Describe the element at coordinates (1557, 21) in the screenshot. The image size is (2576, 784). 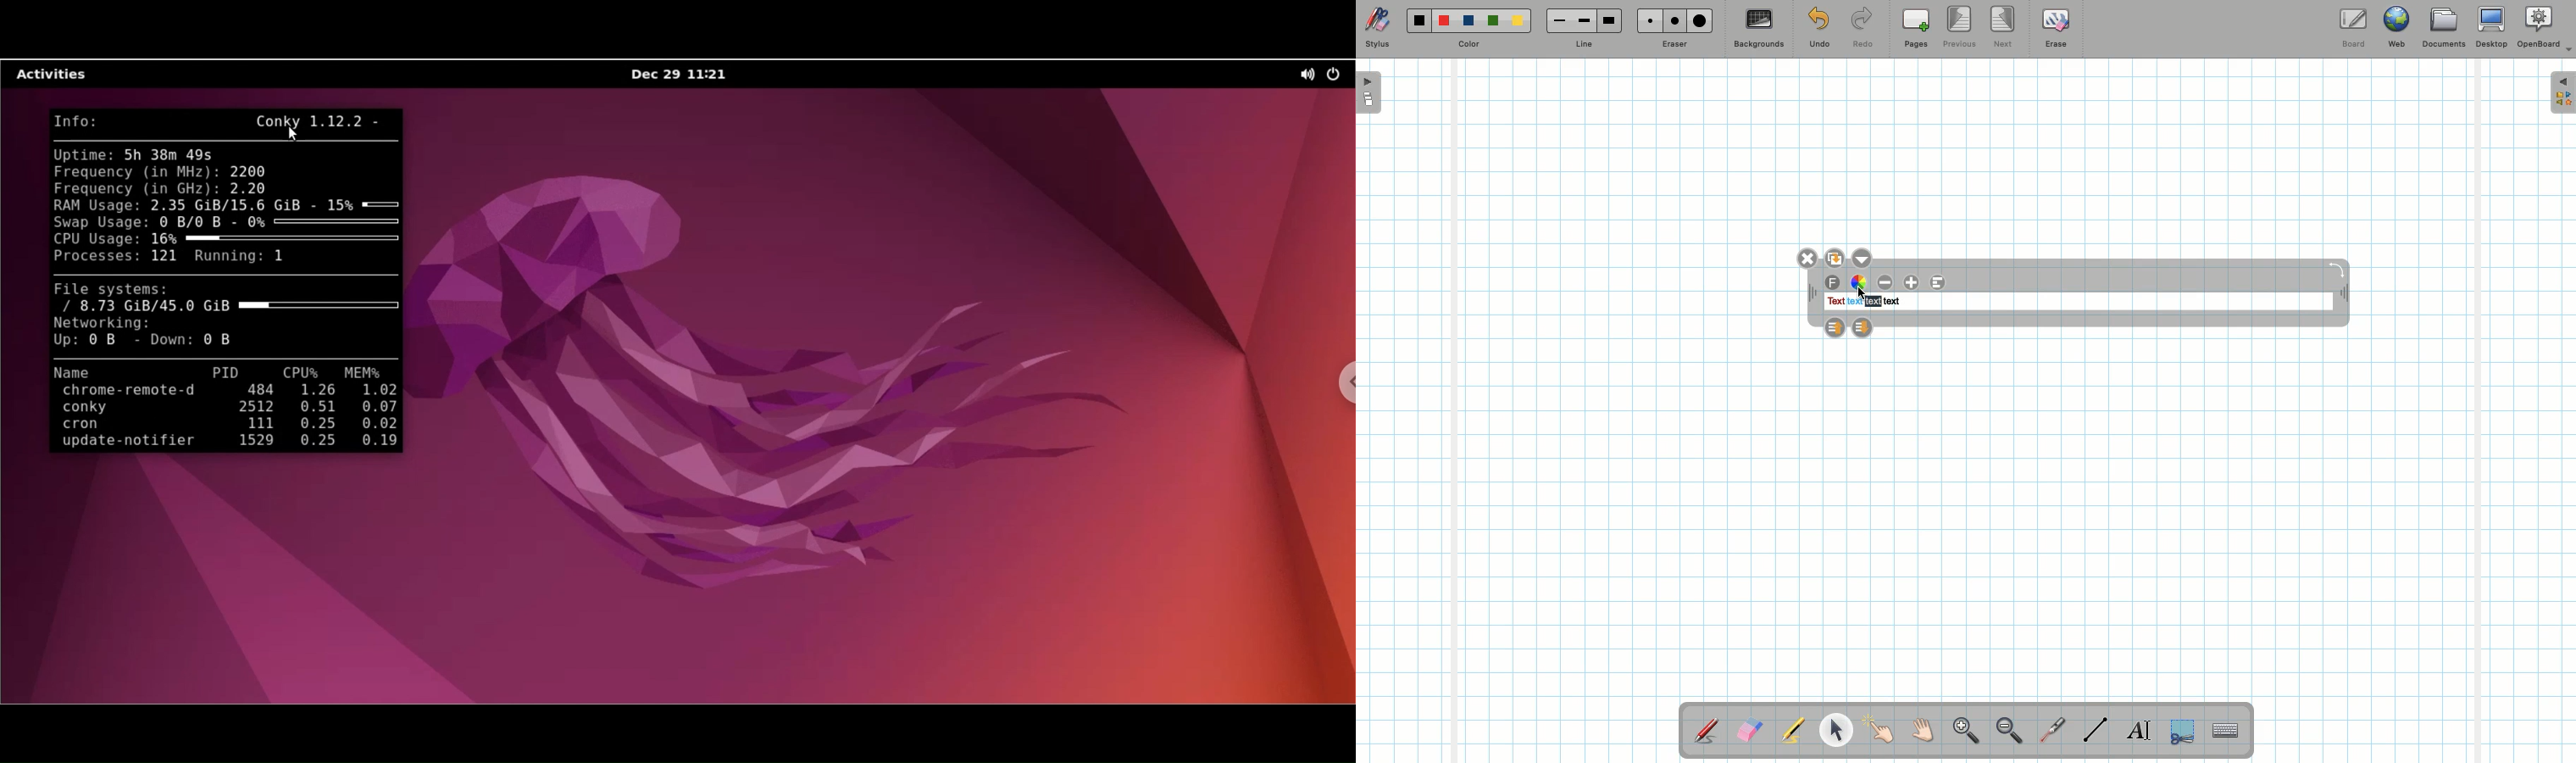
I see `Small line` at that location.